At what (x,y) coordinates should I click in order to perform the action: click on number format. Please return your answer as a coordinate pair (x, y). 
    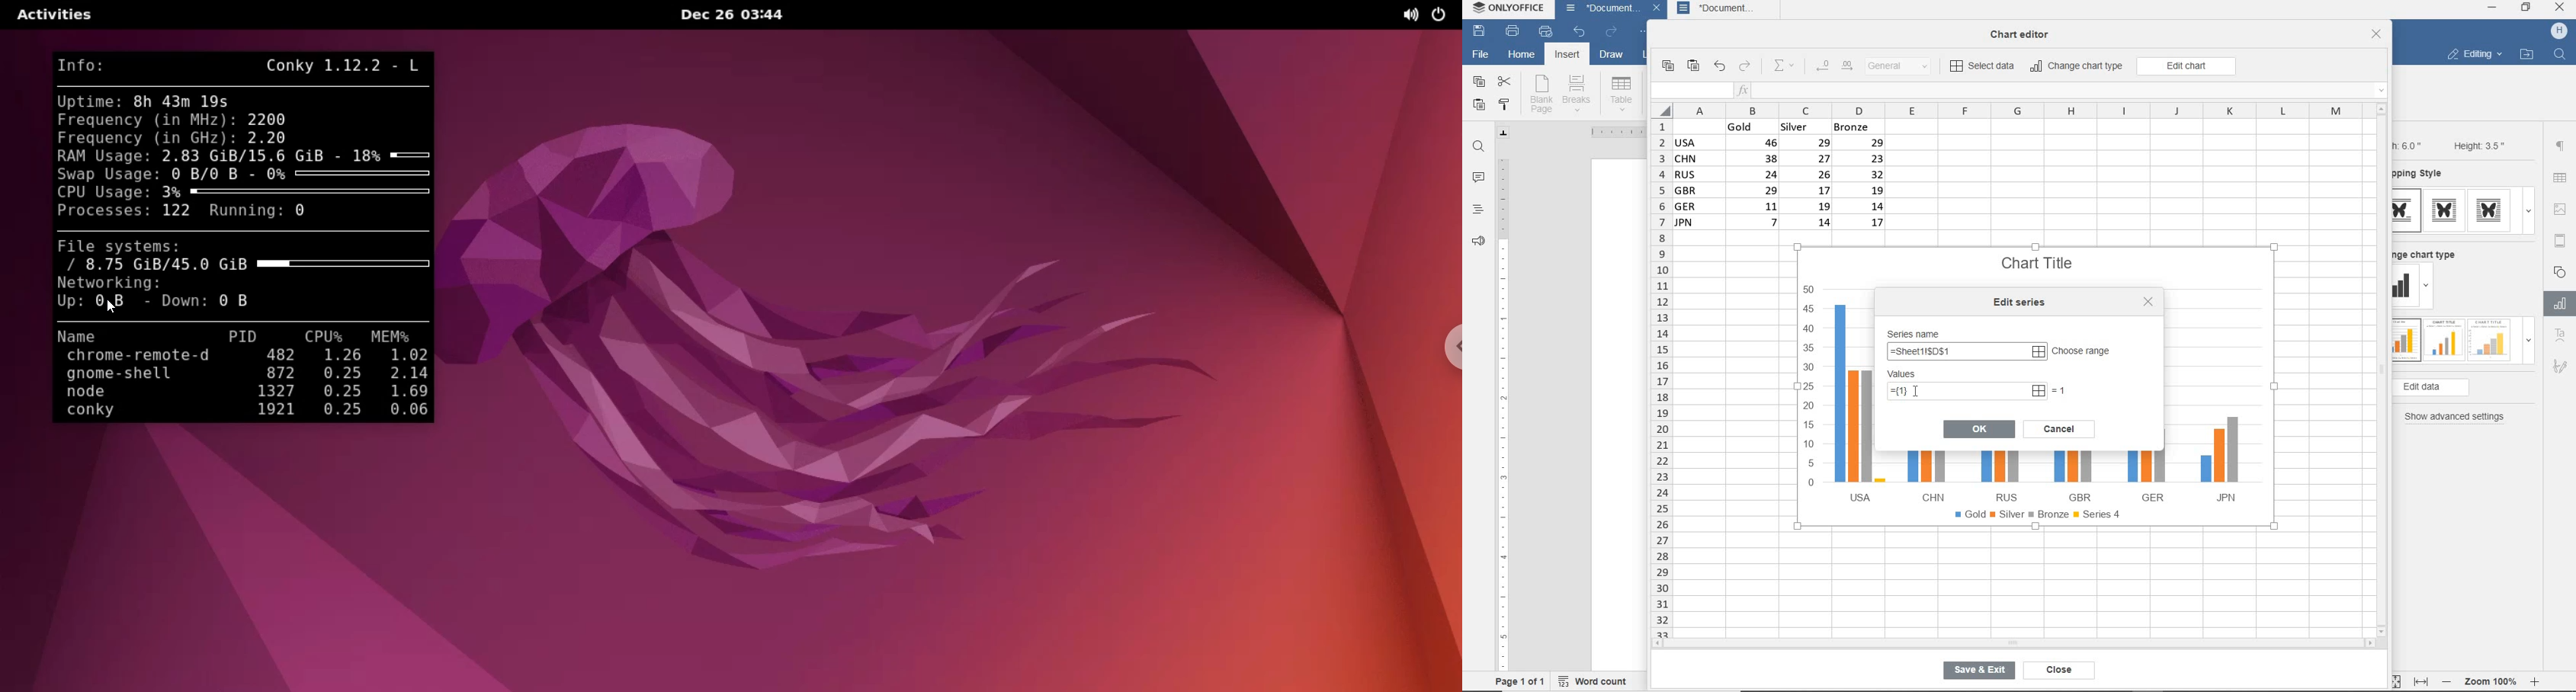
    Looking at the image, I should click on (1903, 67).